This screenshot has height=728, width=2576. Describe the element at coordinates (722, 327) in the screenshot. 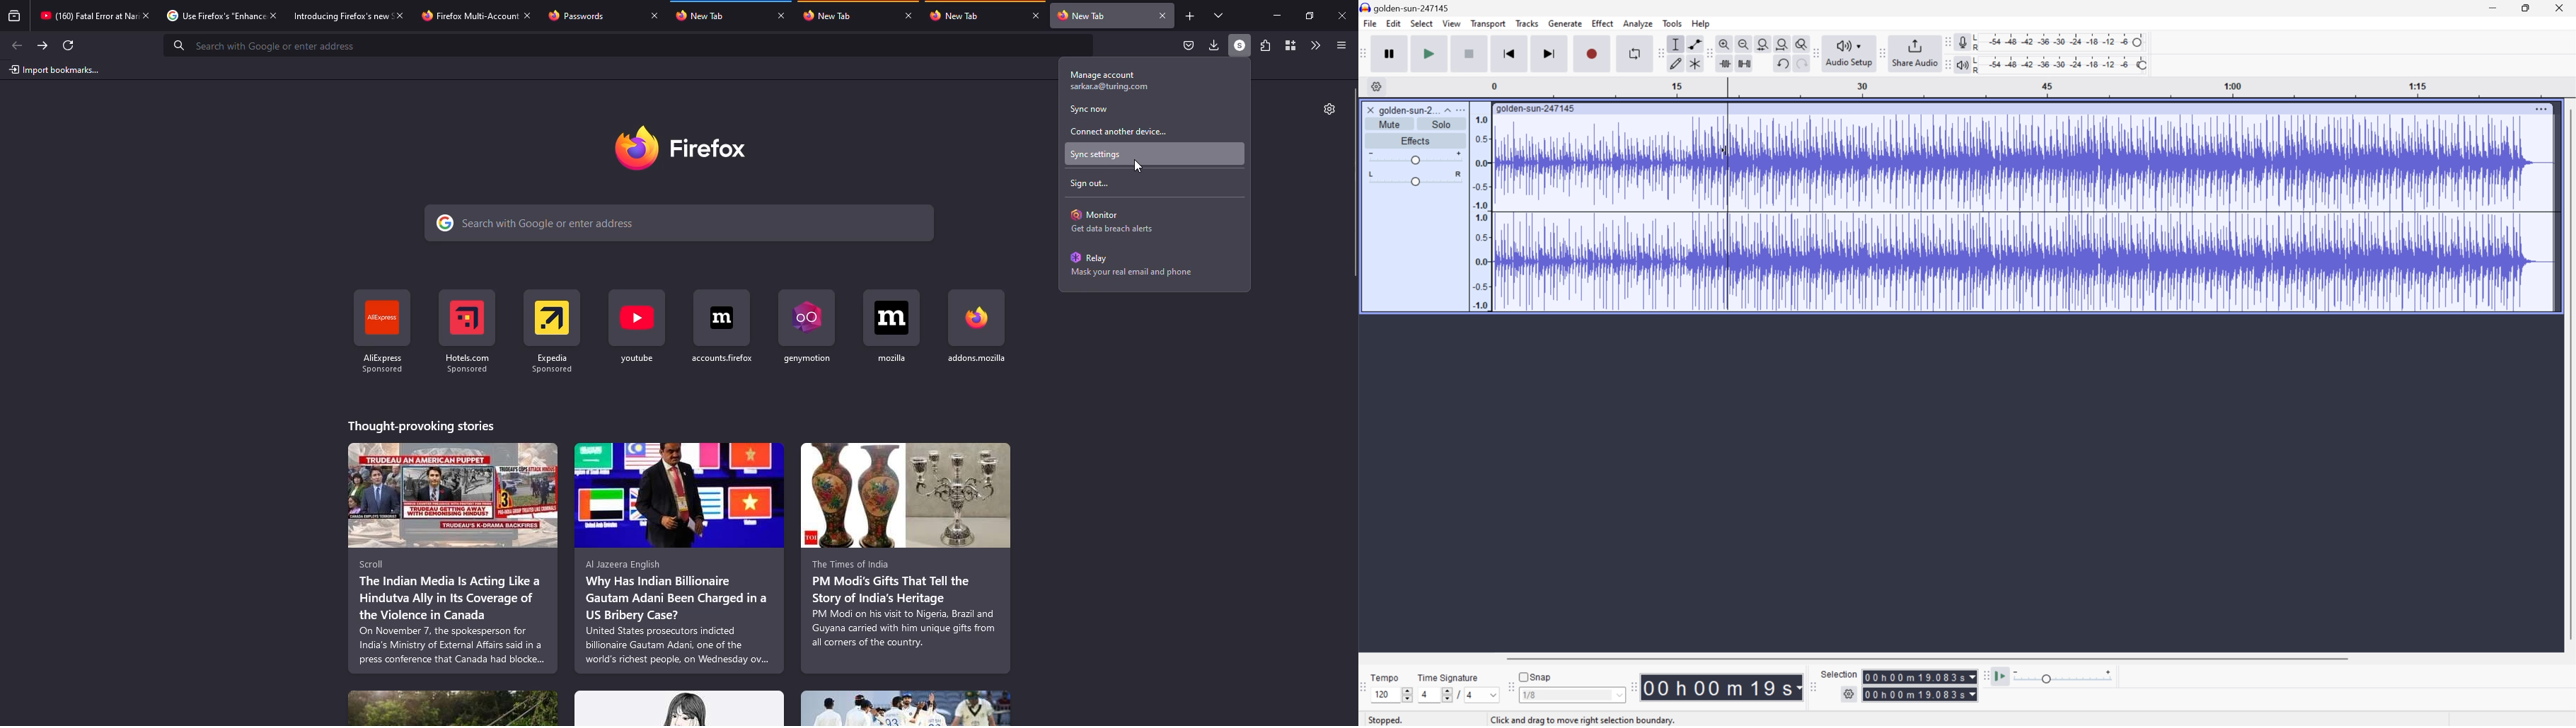

I see `shortcut` at that location.